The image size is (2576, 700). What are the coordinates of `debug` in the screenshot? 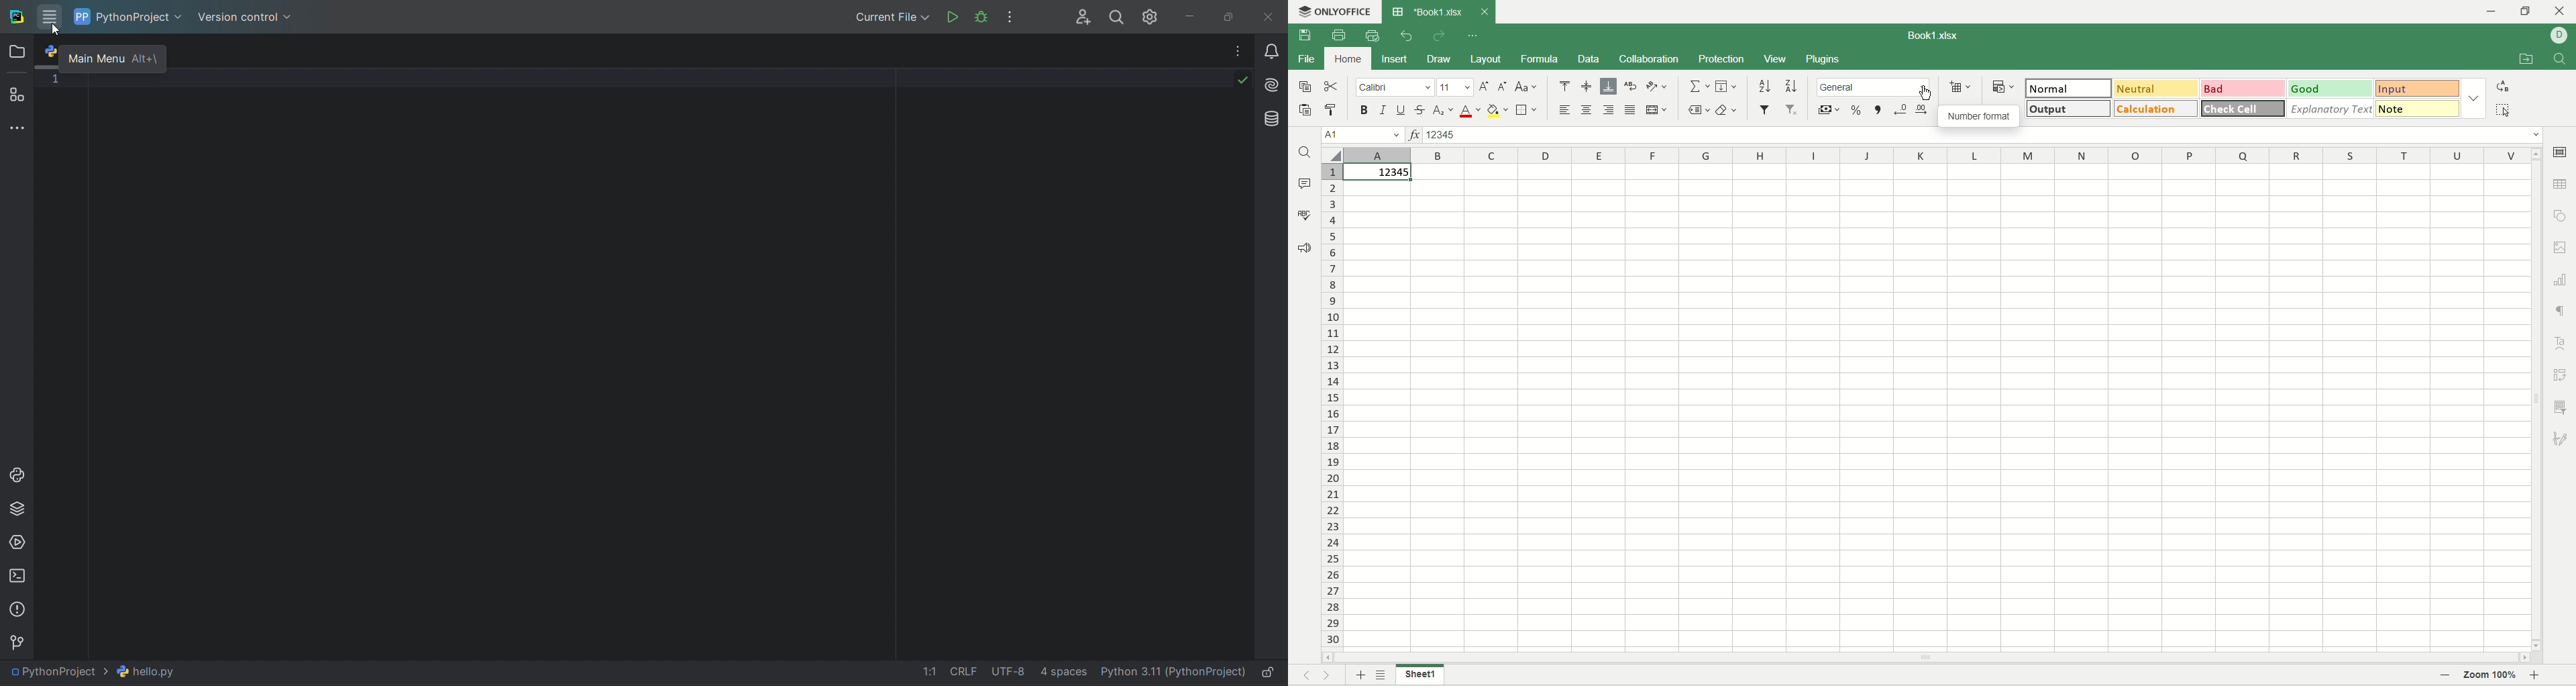 It's located at (979, 16).